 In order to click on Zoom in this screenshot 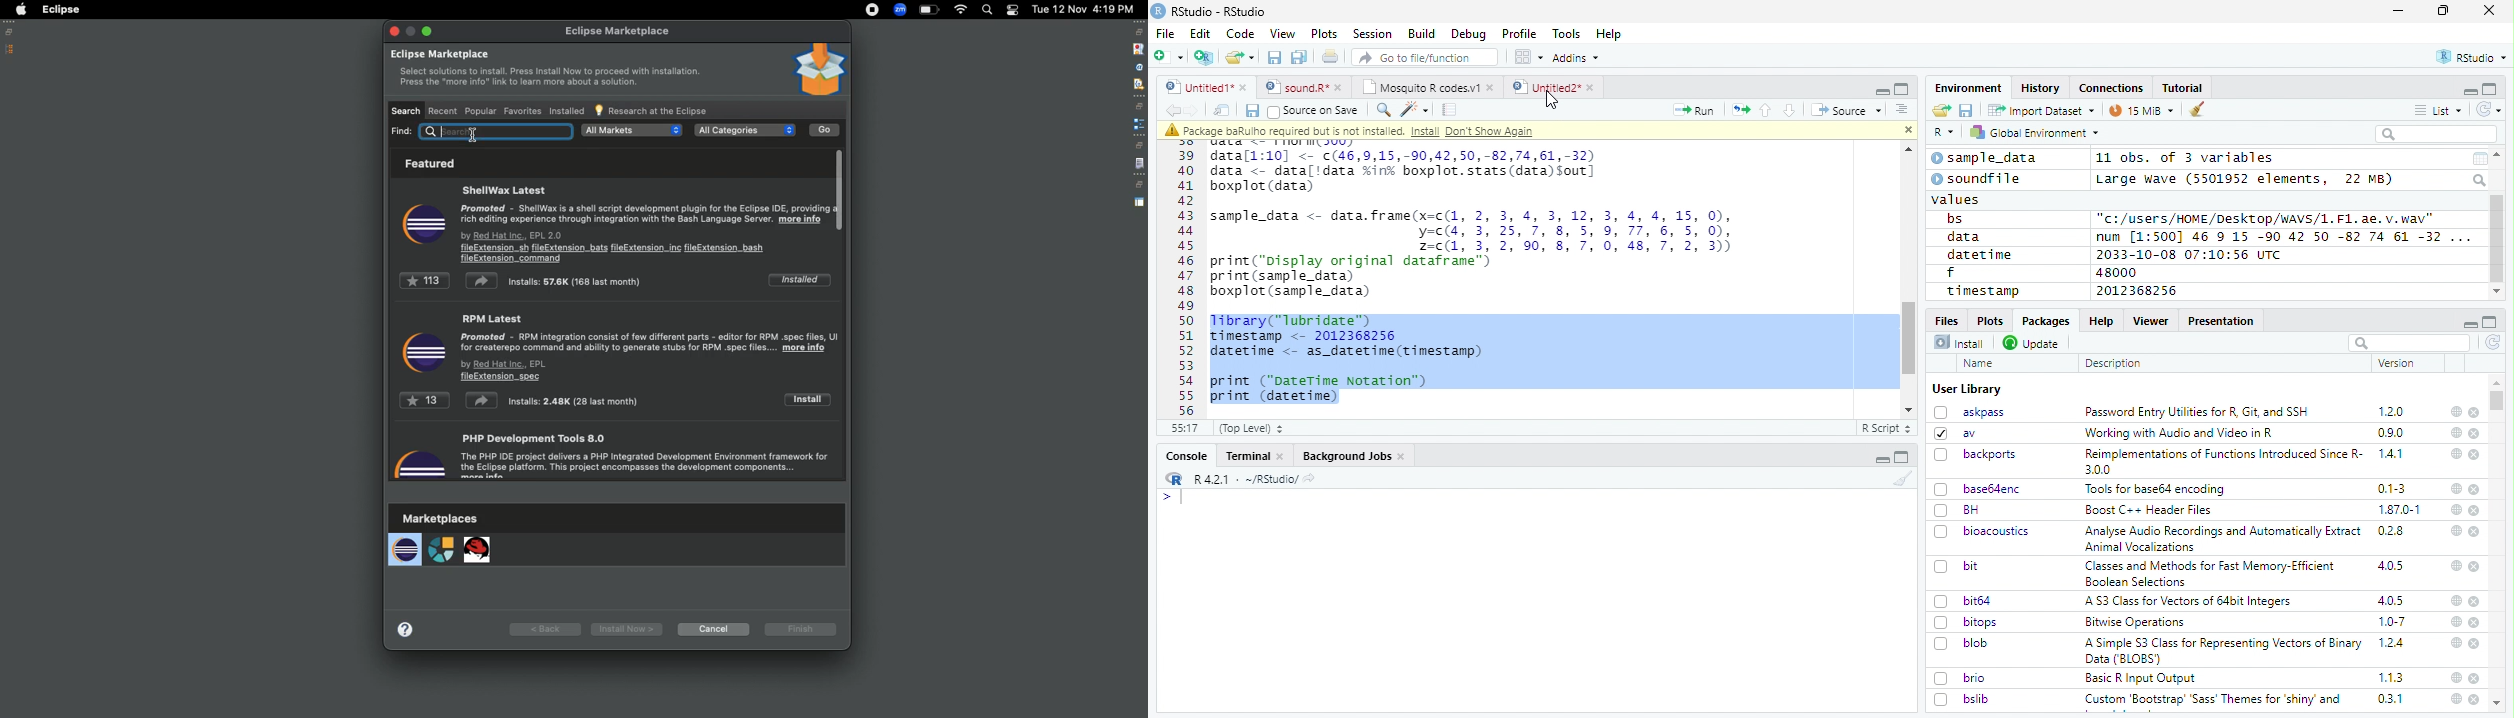, I will do `click(900, 10)`.